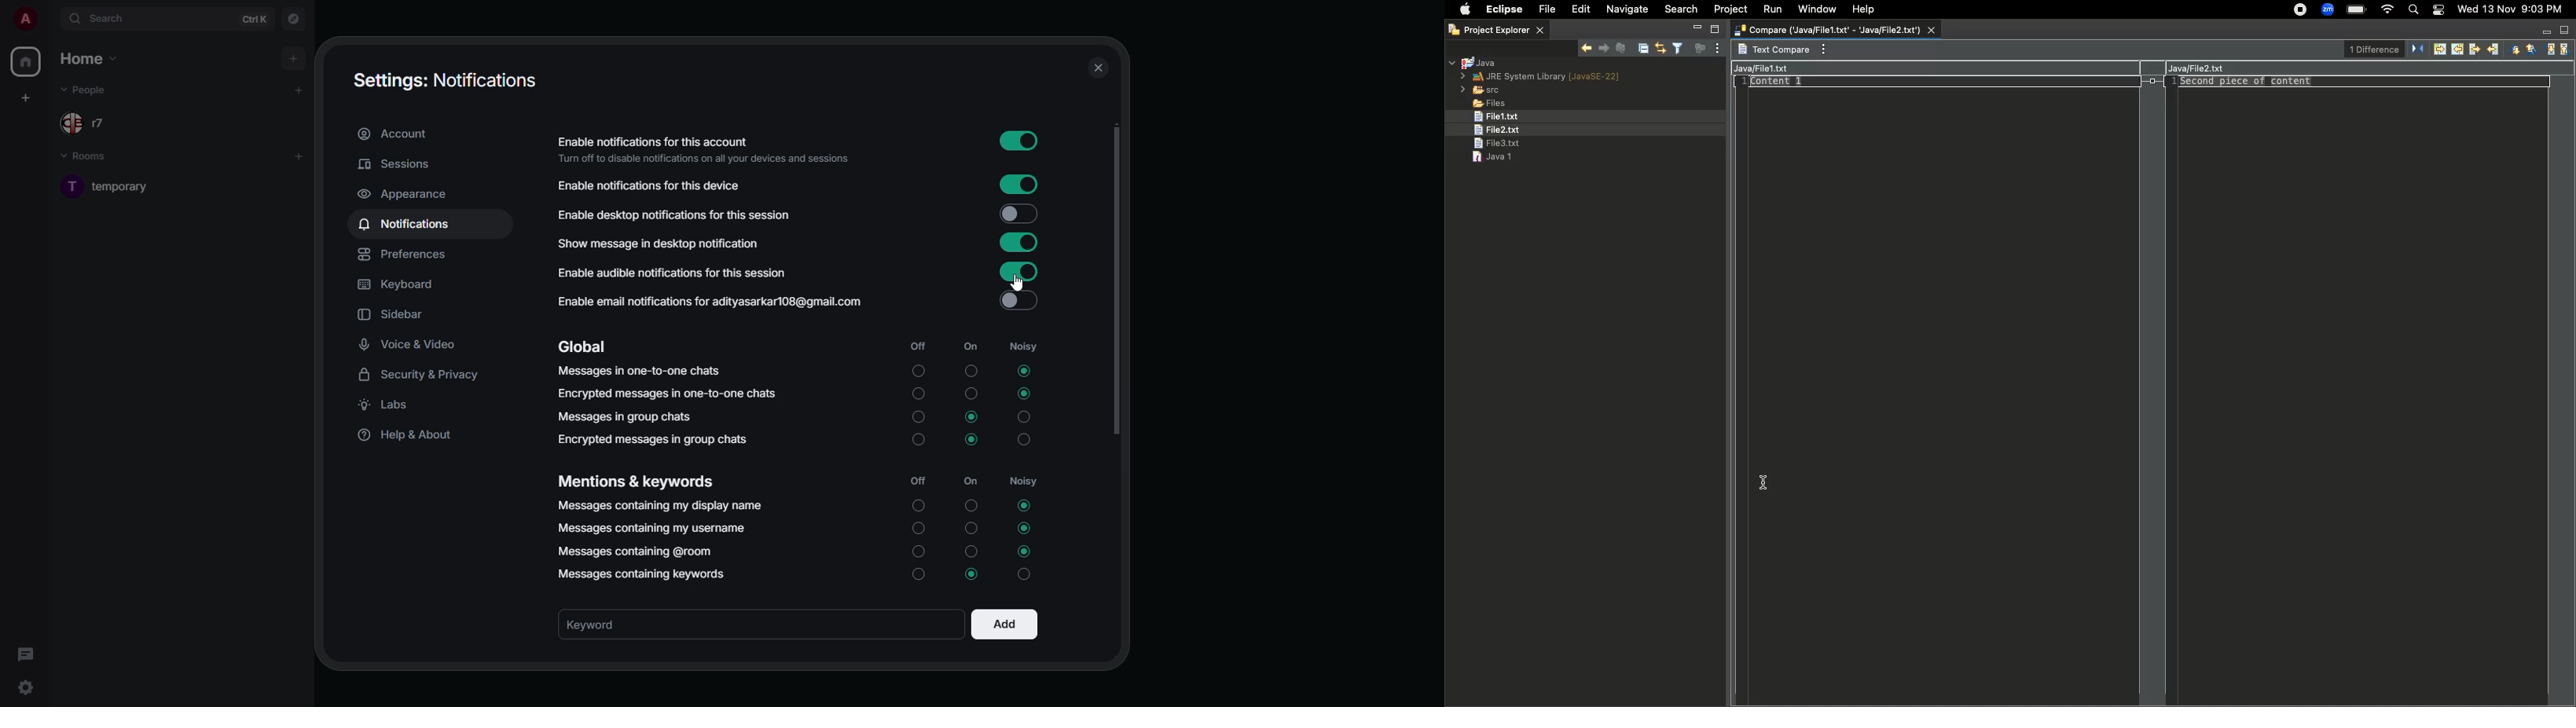 This screenshot has height=728, width=2576. Describe the element at coordinates (971, 370) in the screenshot. I see `on` at that location.